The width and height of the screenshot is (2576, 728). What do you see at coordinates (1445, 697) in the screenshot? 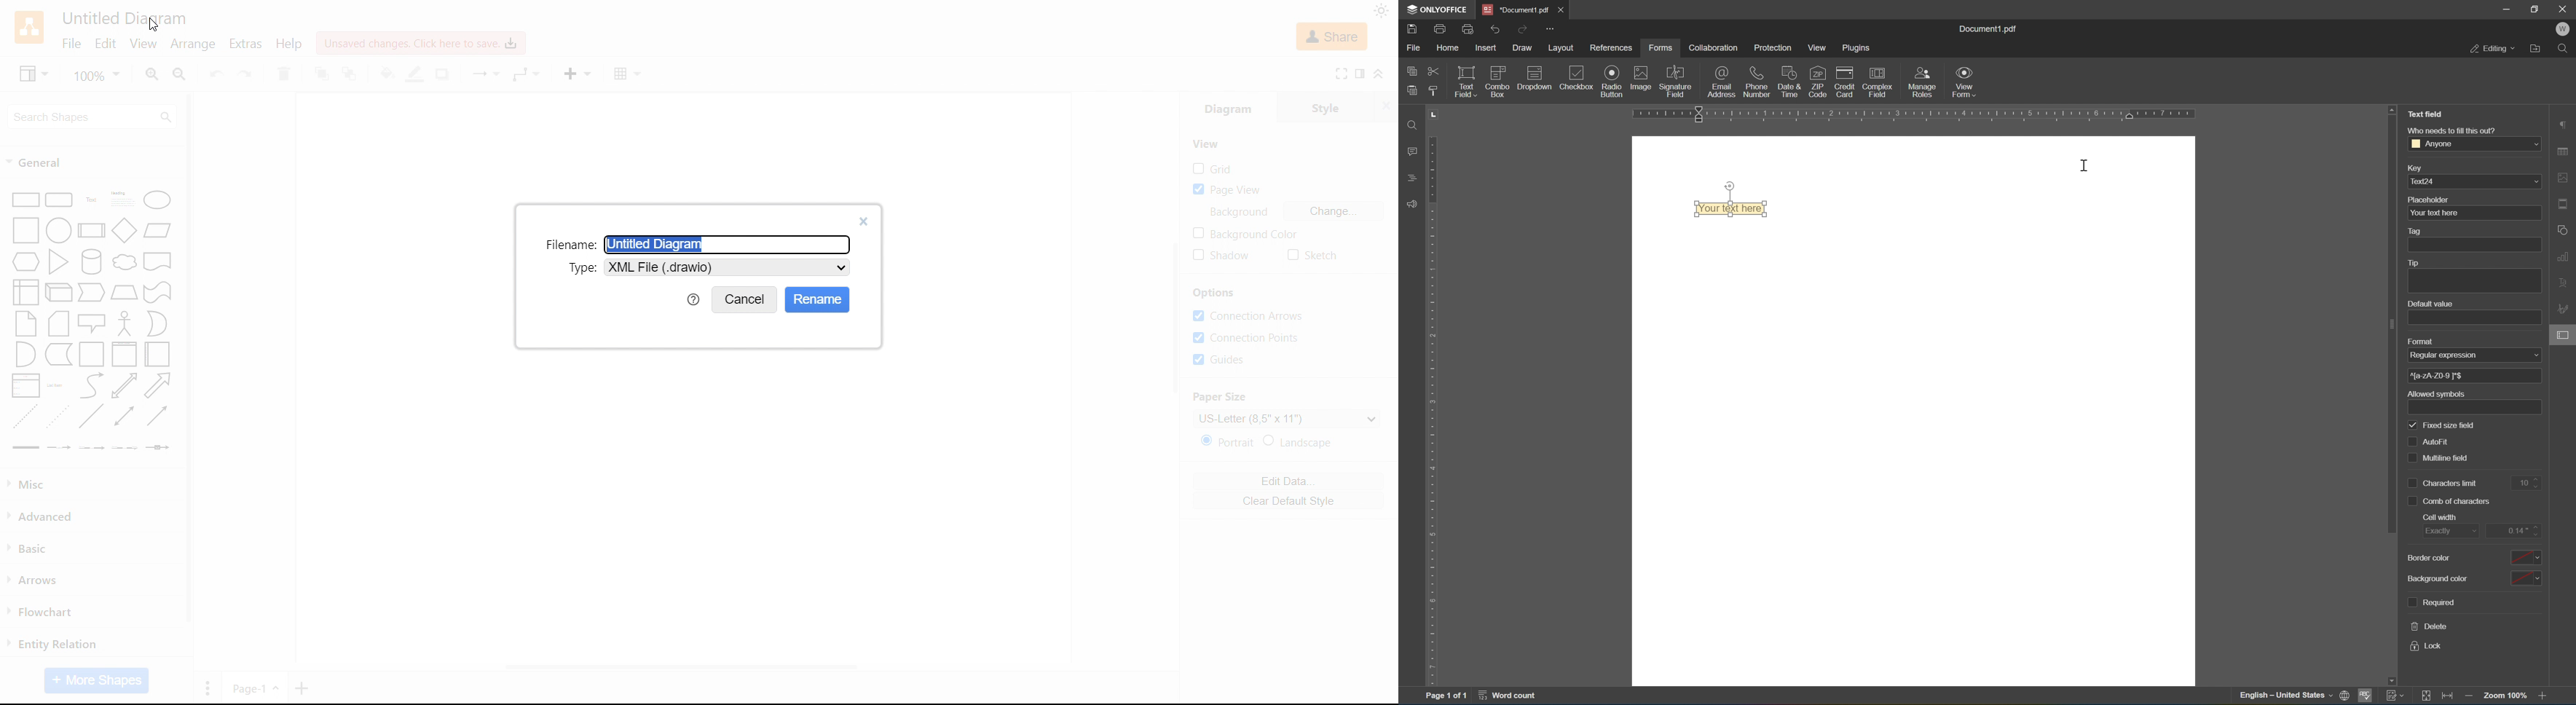
I see `page 1 of 1` at bounding box center [1445, 697].